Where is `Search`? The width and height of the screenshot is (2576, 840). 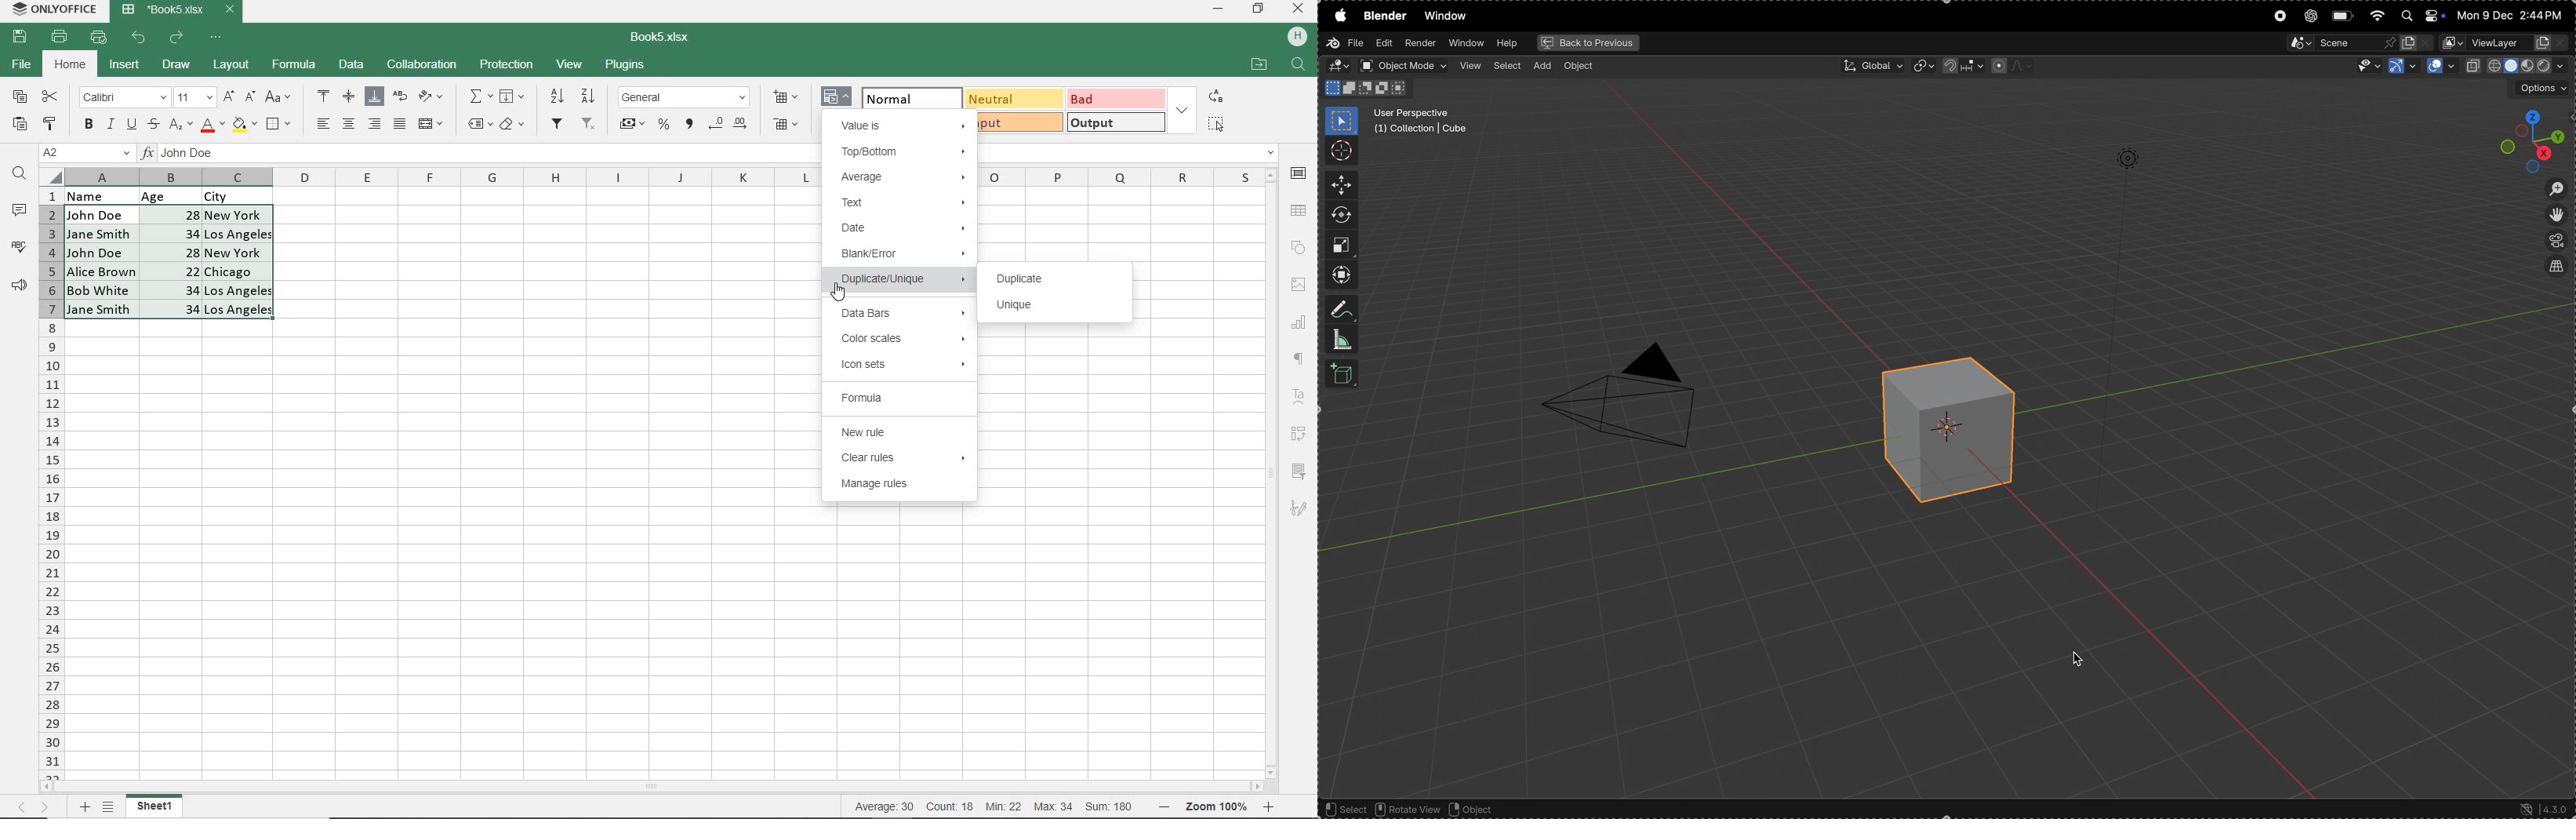
Search is located at coordinates (1299, 65).